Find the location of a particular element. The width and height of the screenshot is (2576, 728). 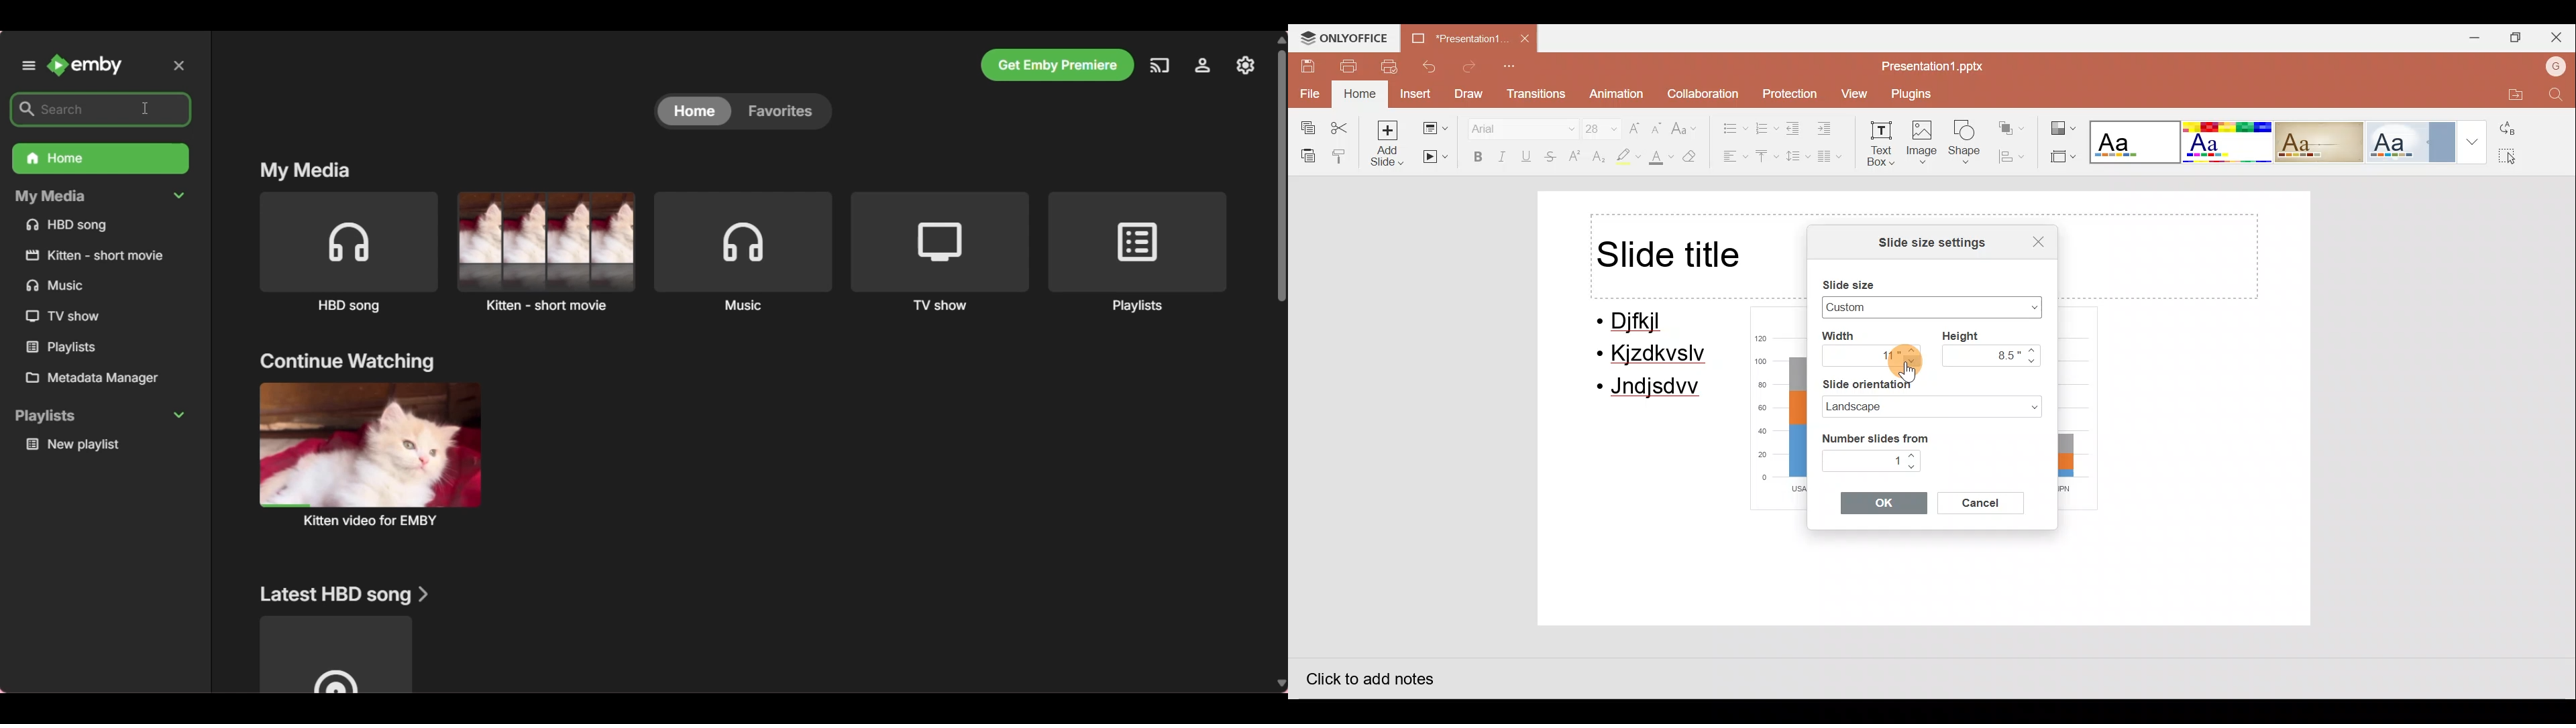

Home is located at coordinates (1358, 95).